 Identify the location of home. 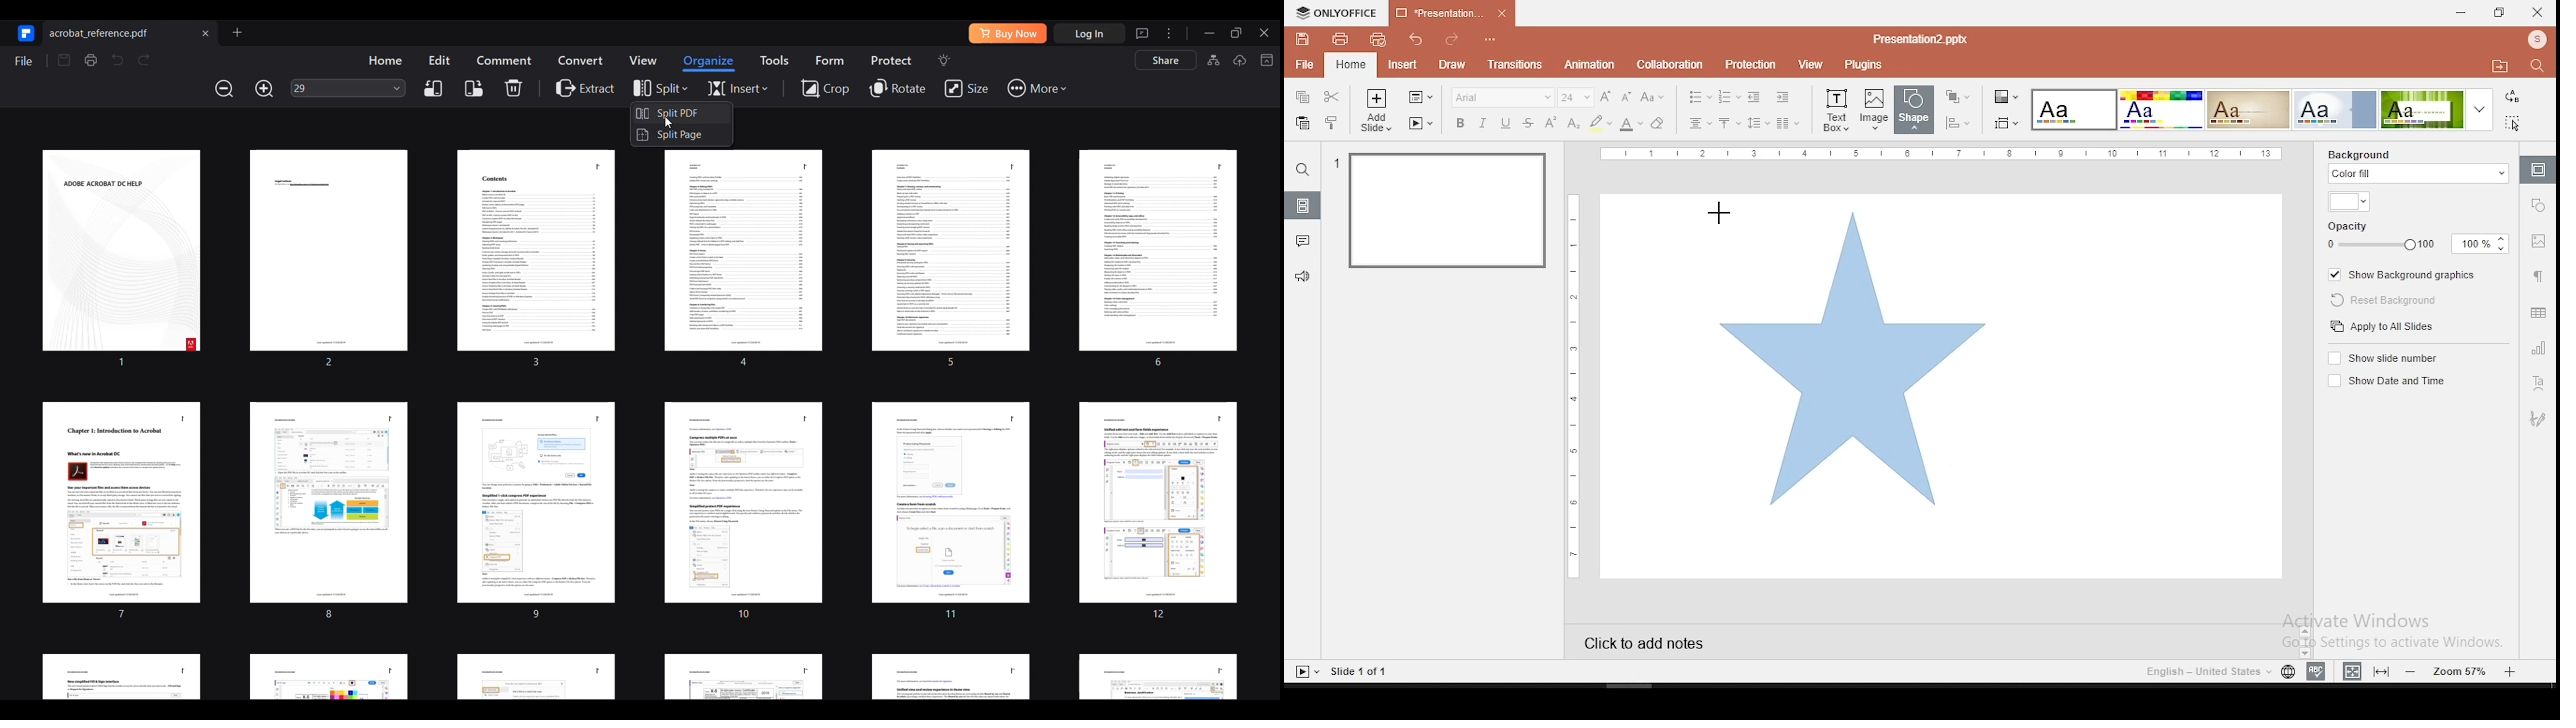
(1351, 66).